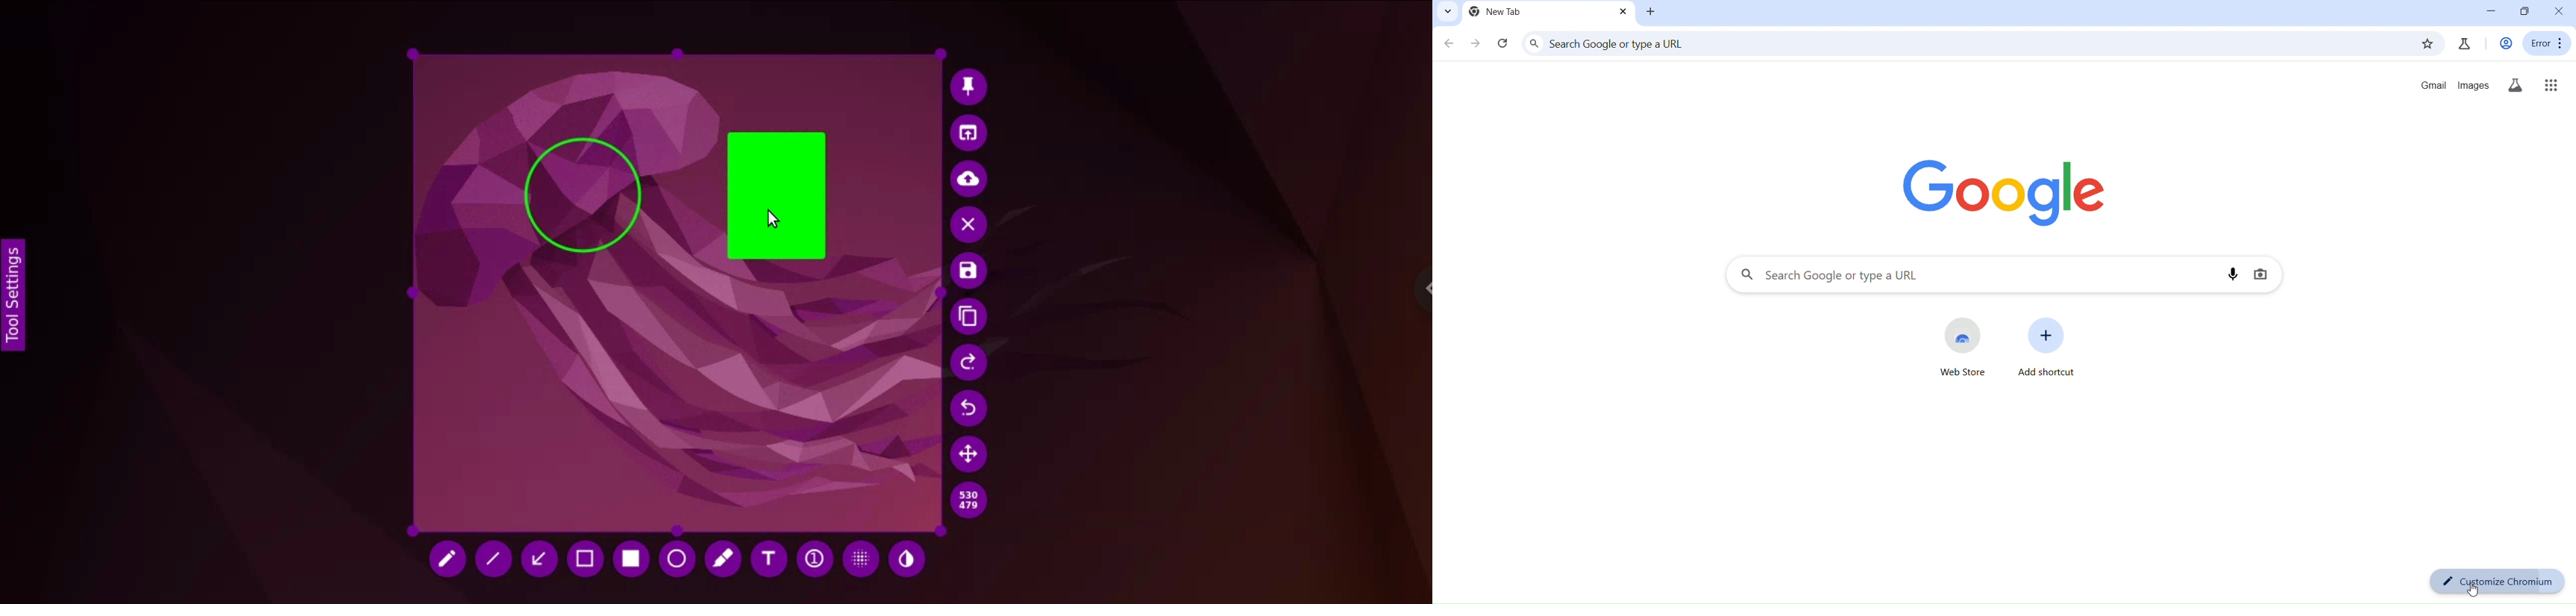 Image resolution: width=2576 pixels, height=616 pixels. What do you see at coordinates (2516, 85) in the screenshot?
I see `search labs` at bounding box center [2516, 85].